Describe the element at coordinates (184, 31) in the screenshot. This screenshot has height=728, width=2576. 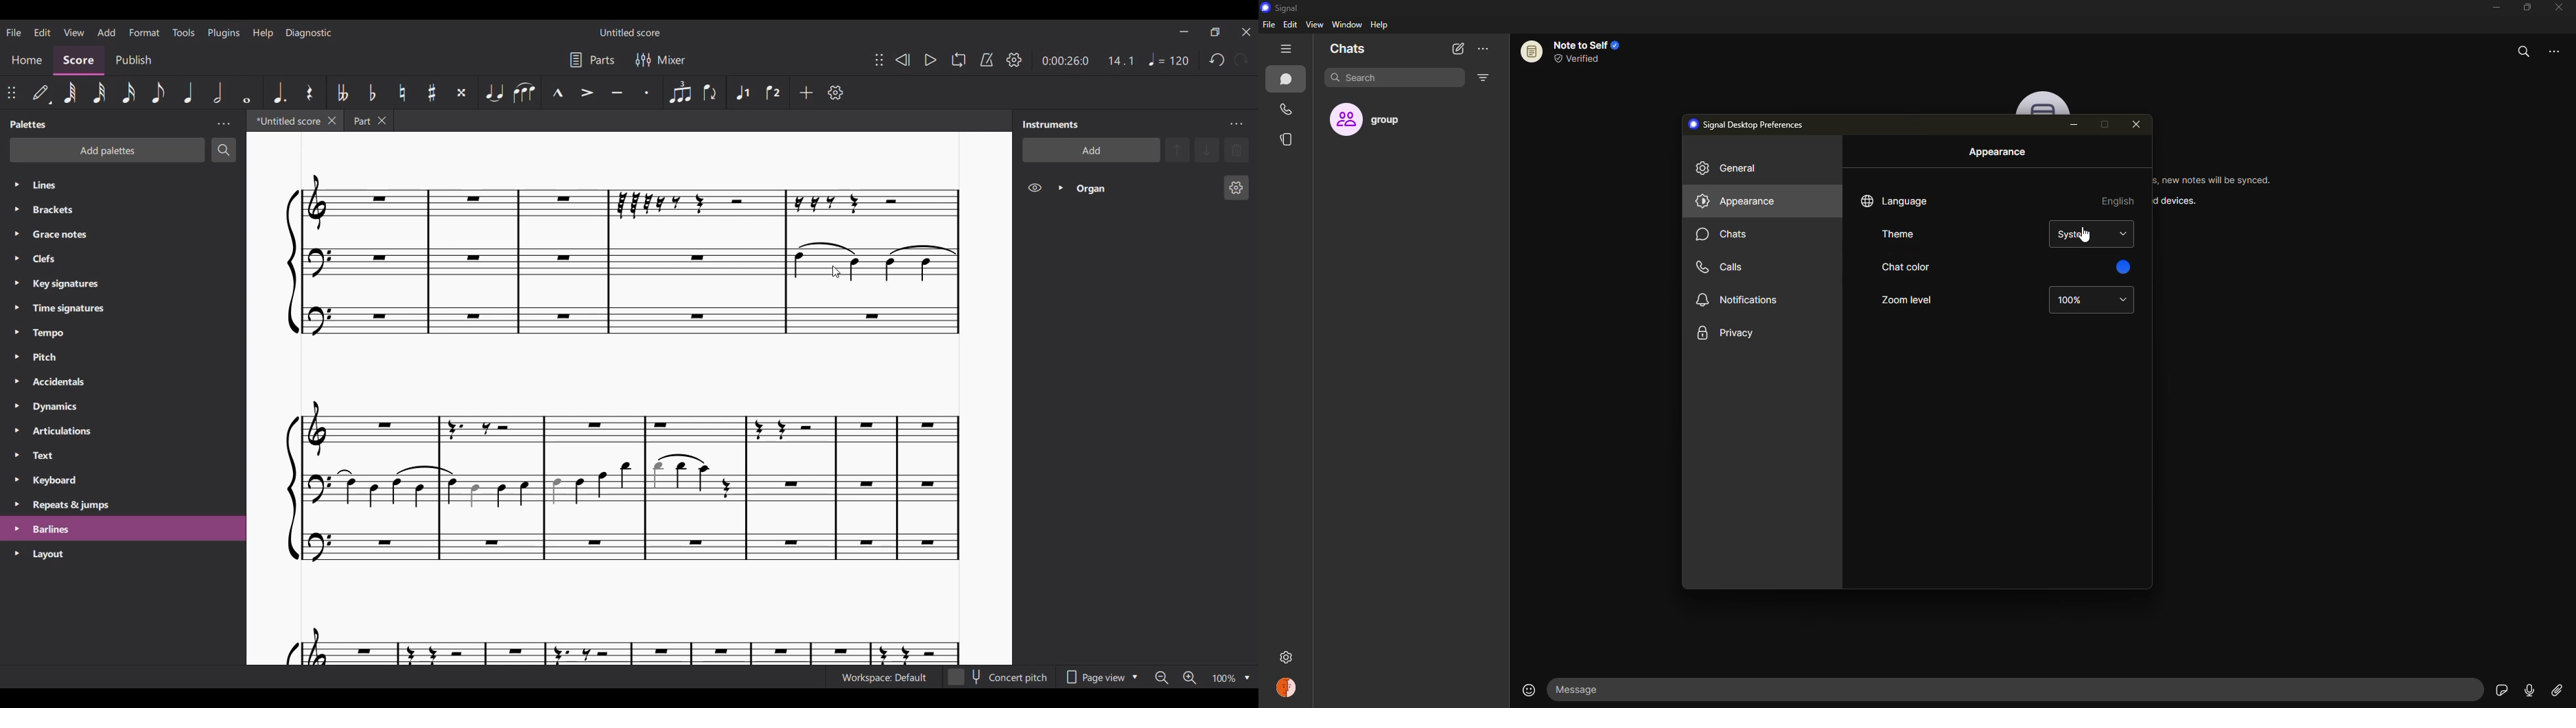
I see `Tools menu` at that location.